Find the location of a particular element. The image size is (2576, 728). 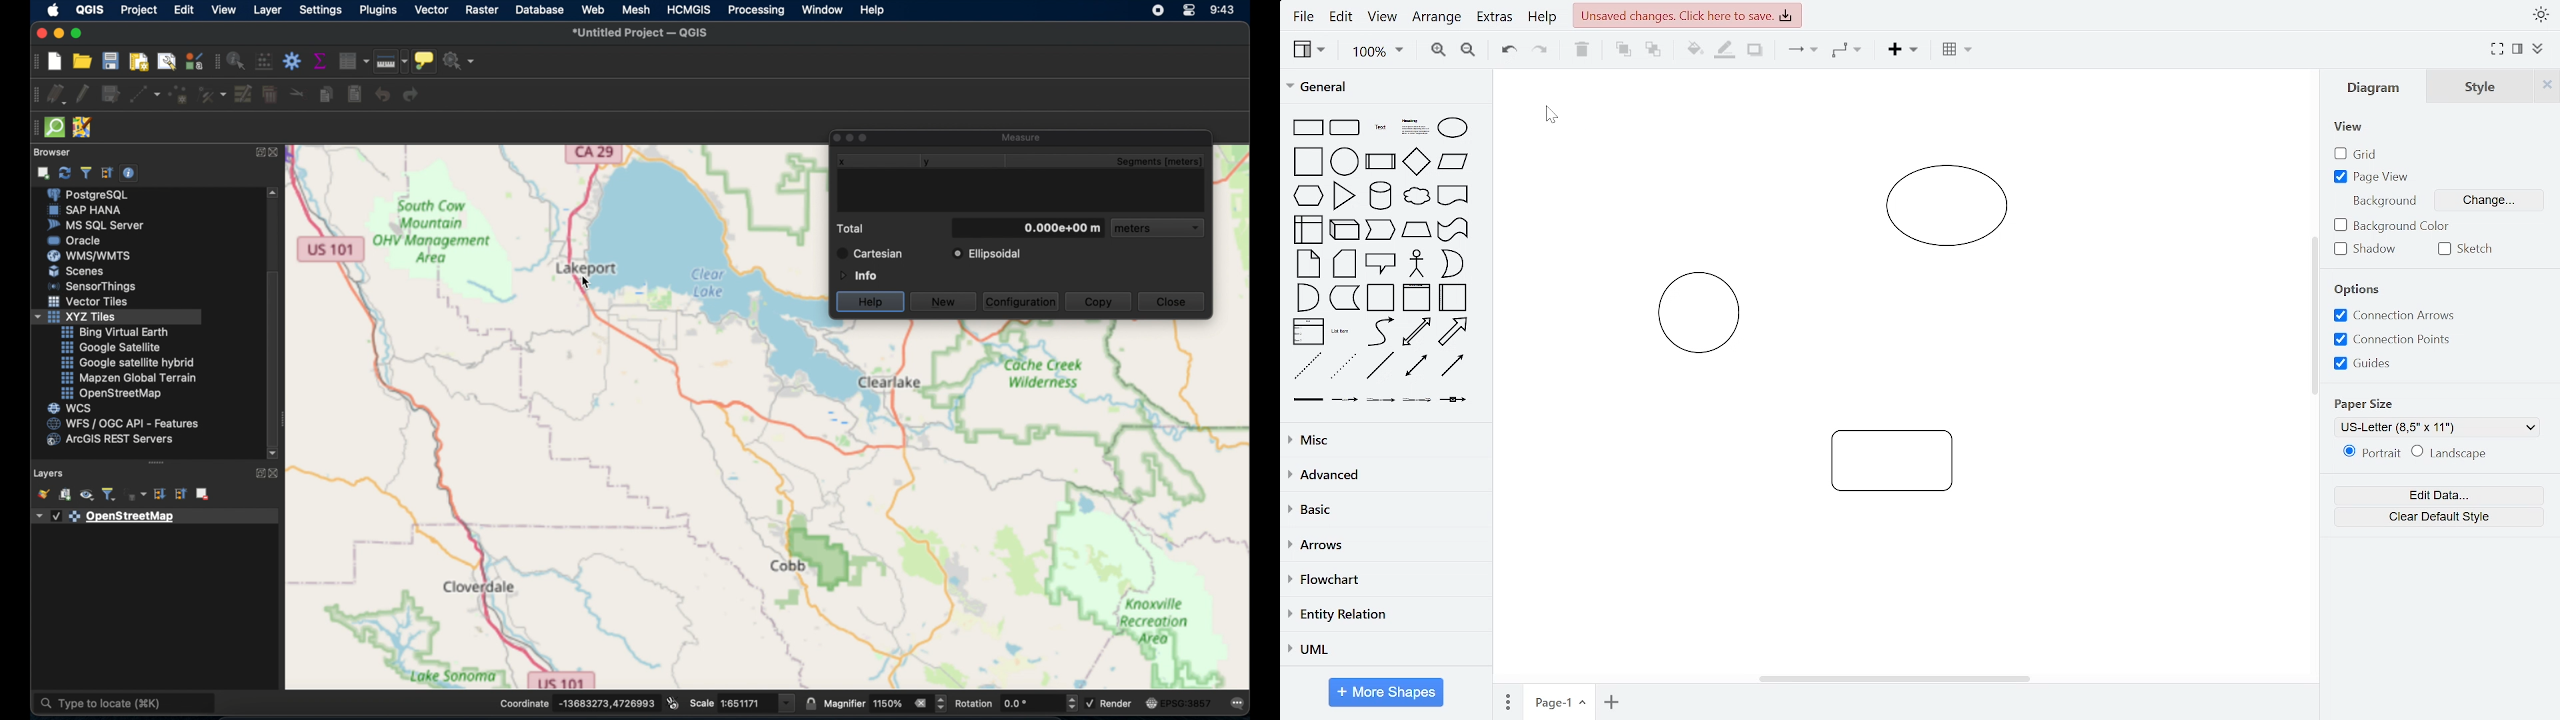

info radio button is located at coordinates (857, 275).